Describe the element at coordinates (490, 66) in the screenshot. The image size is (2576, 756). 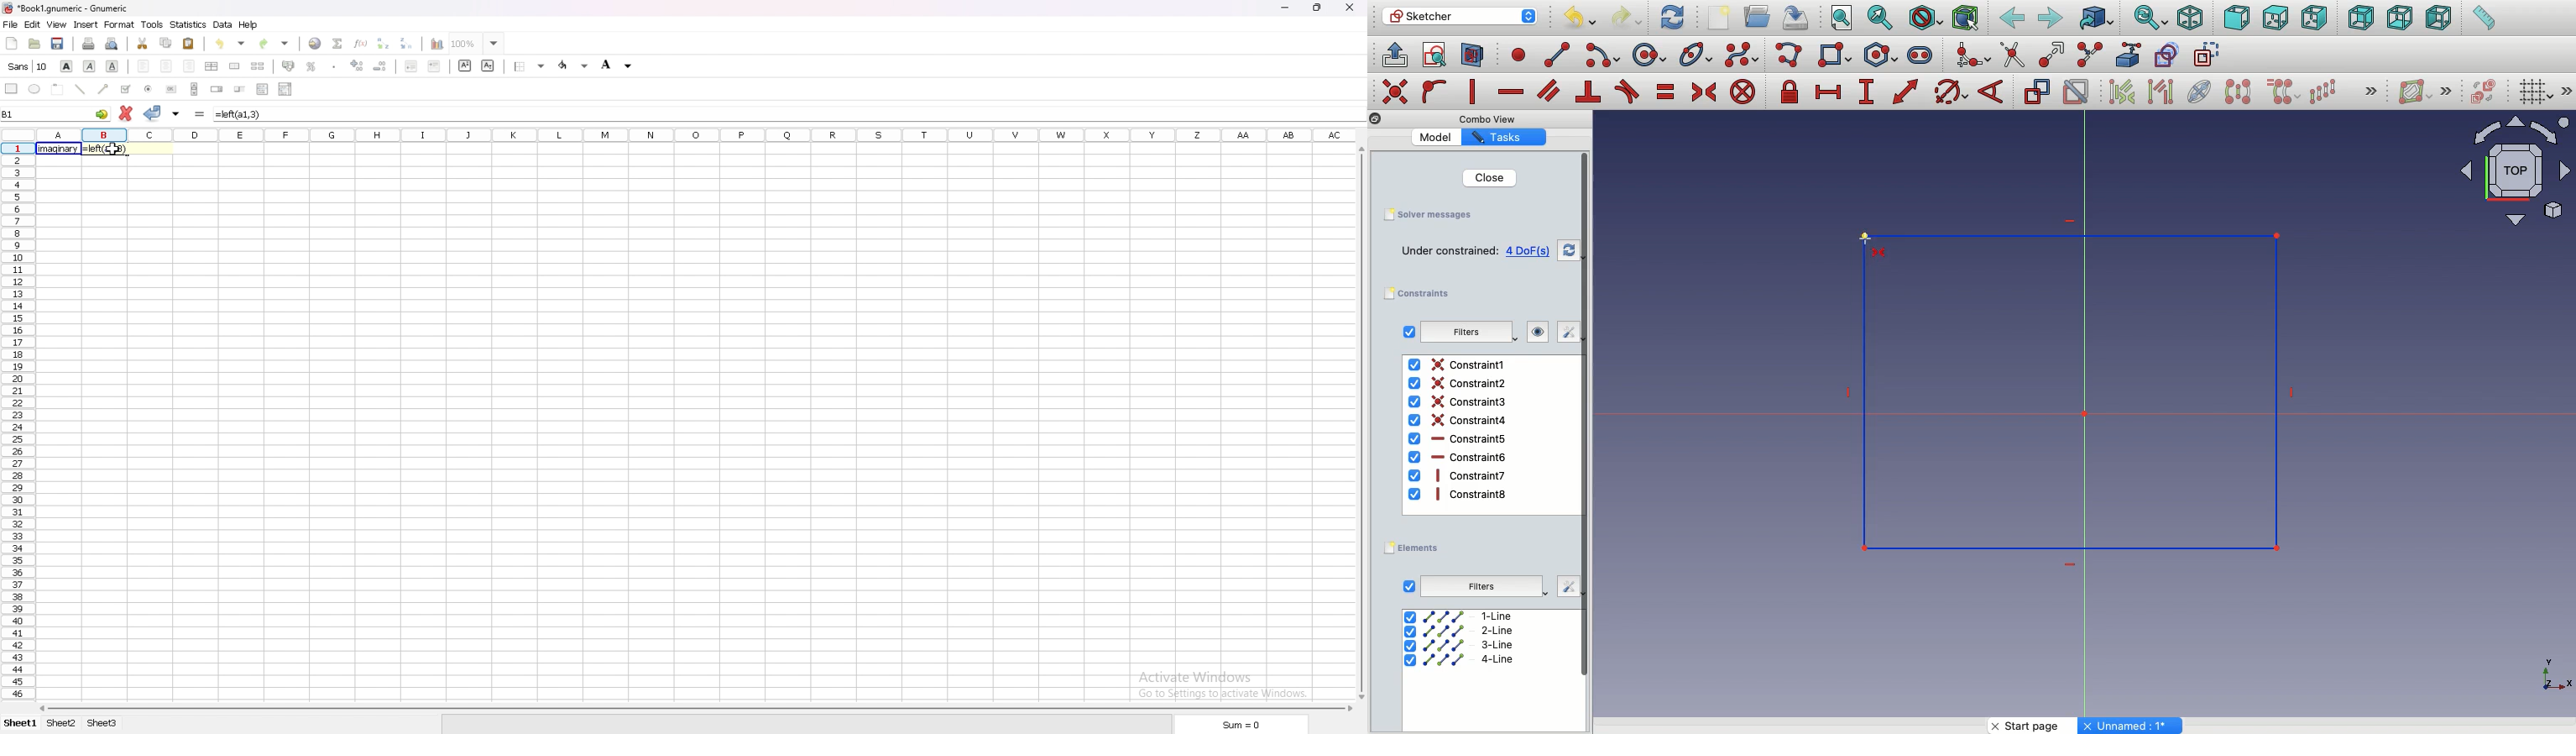
I see `subscript` at that location.